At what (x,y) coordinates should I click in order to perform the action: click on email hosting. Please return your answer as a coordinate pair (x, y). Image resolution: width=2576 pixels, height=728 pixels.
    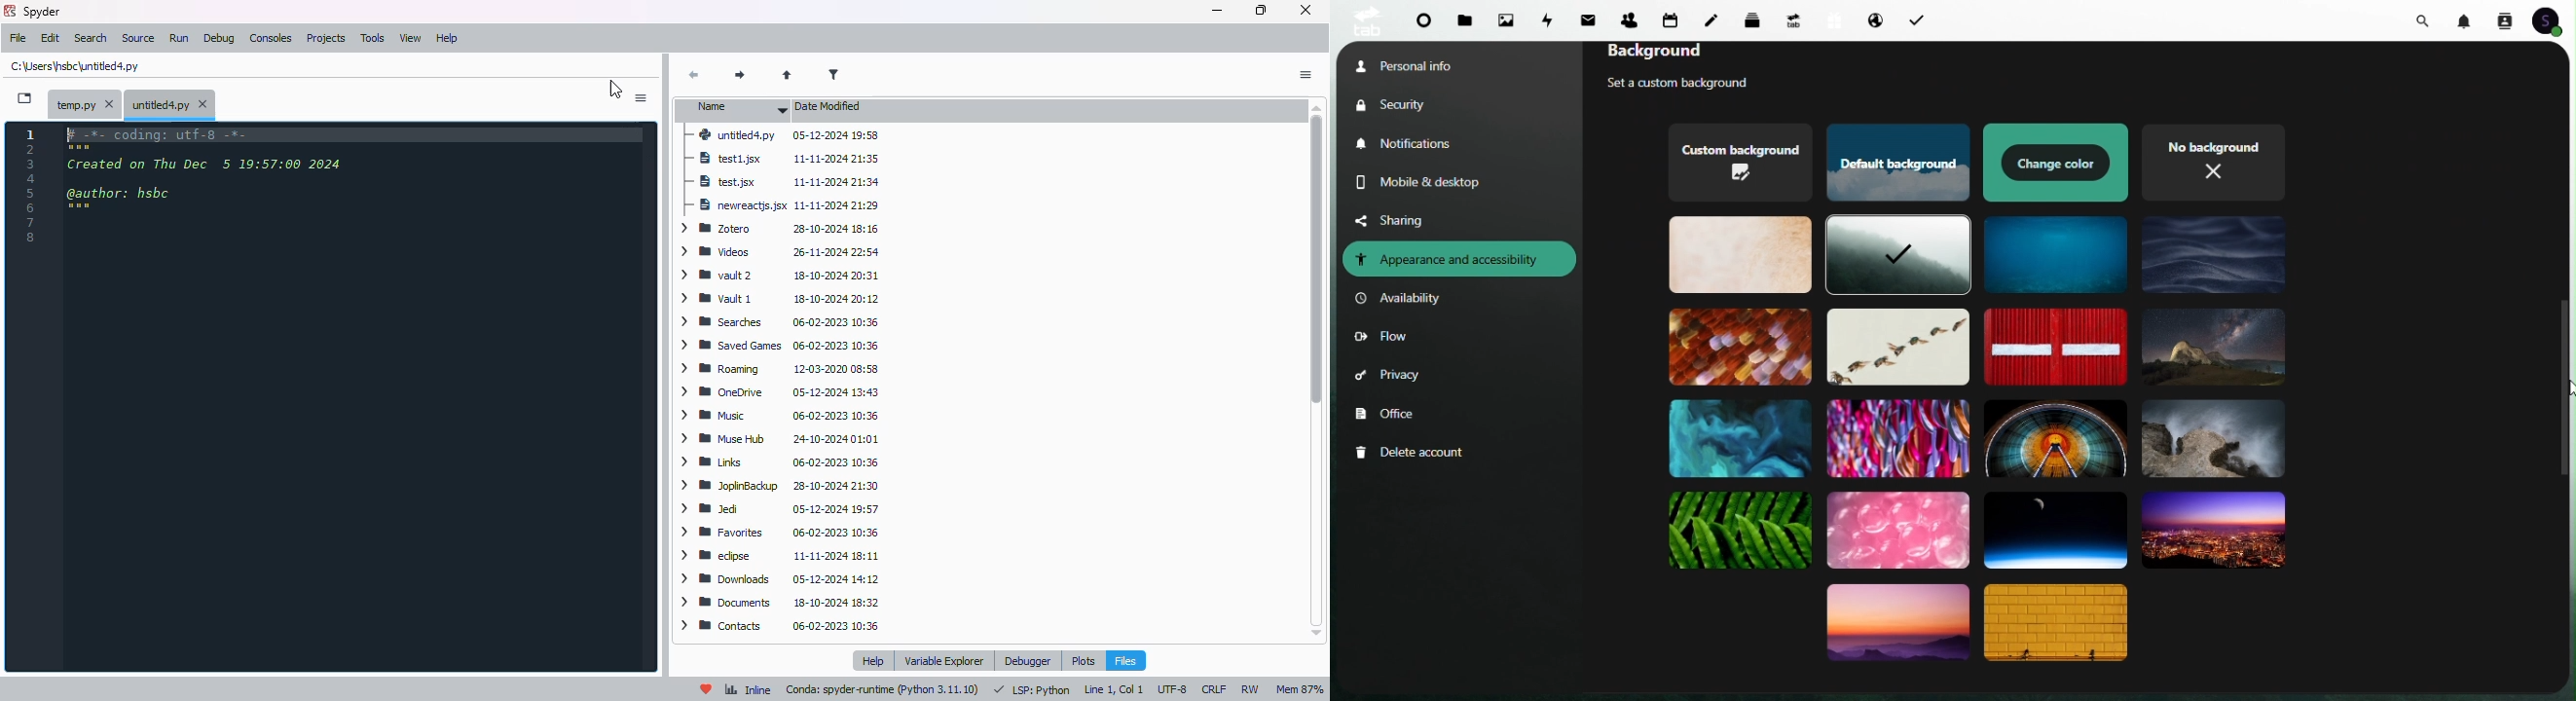
    Looking at the image, I should click on (1870, 19).